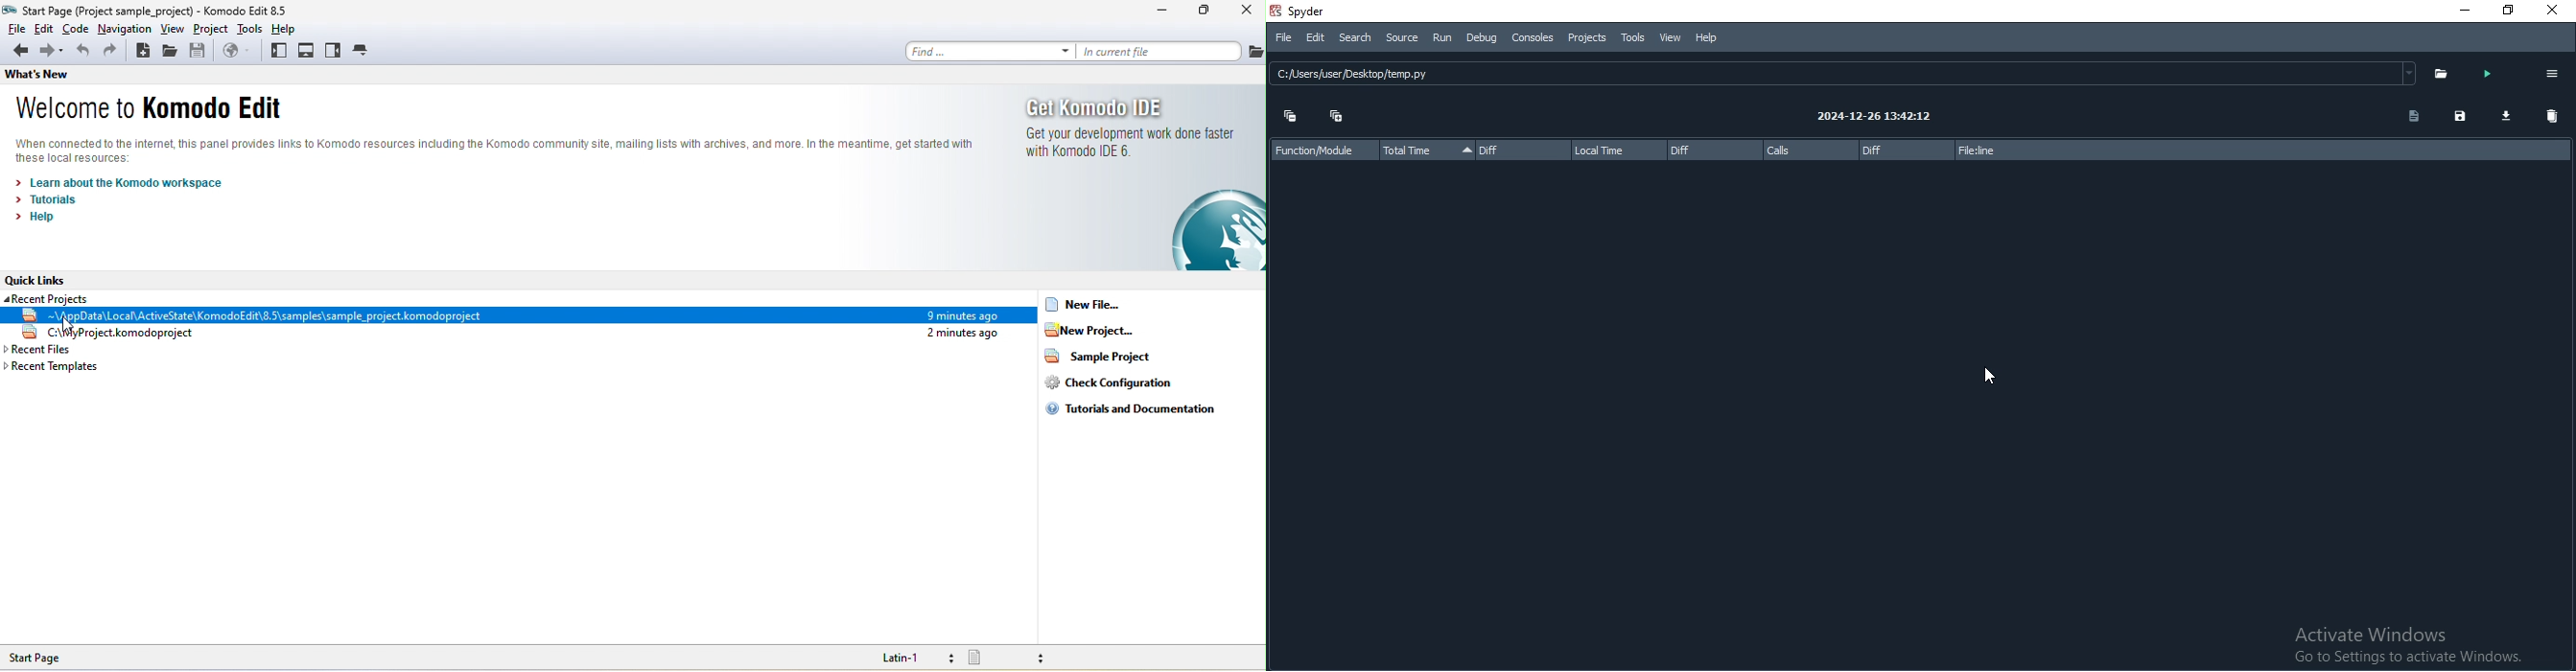 The image size is (2576, 672). I want to click on save, so click(198, 51).